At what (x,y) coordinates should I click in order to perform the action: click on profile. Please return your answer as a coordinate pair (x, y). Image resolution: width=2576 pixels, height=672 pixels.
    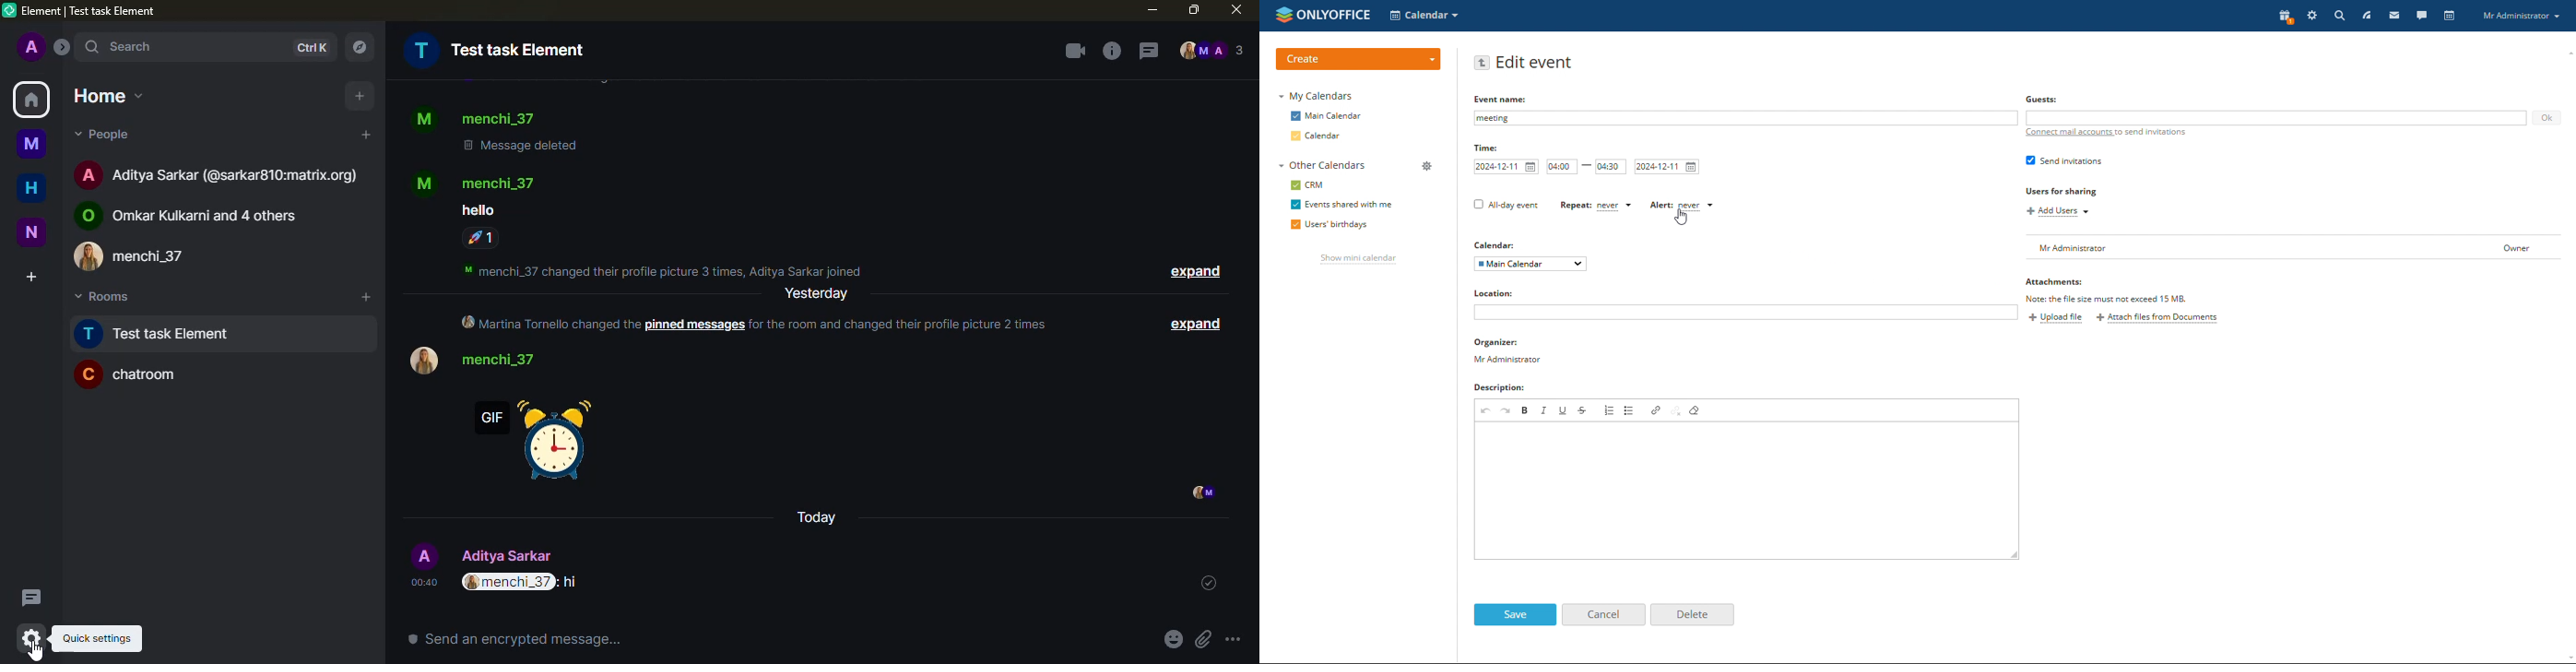
    Looking at the image, I should click on (422, 361).